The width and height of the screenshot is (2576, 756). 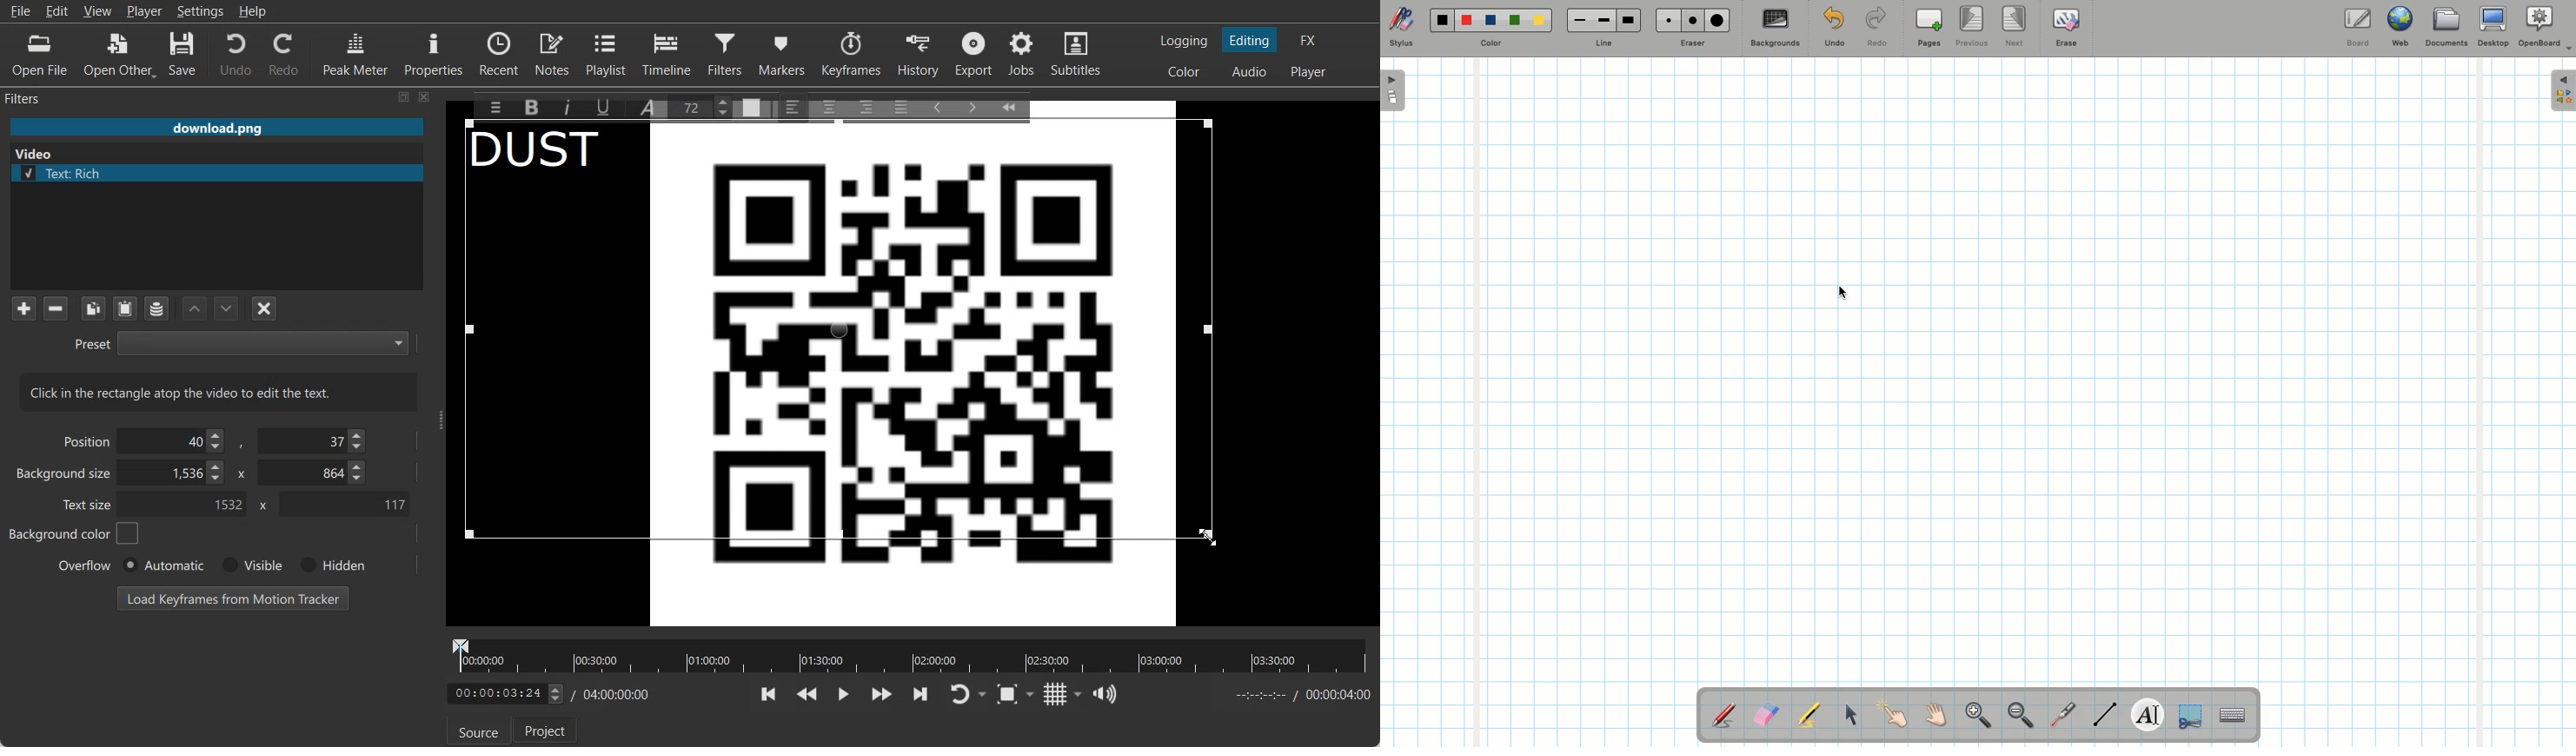 What do you see at coordinates (23, 307) in the screenshot?
I see `Add a filter` at bounding box center [23, 307].